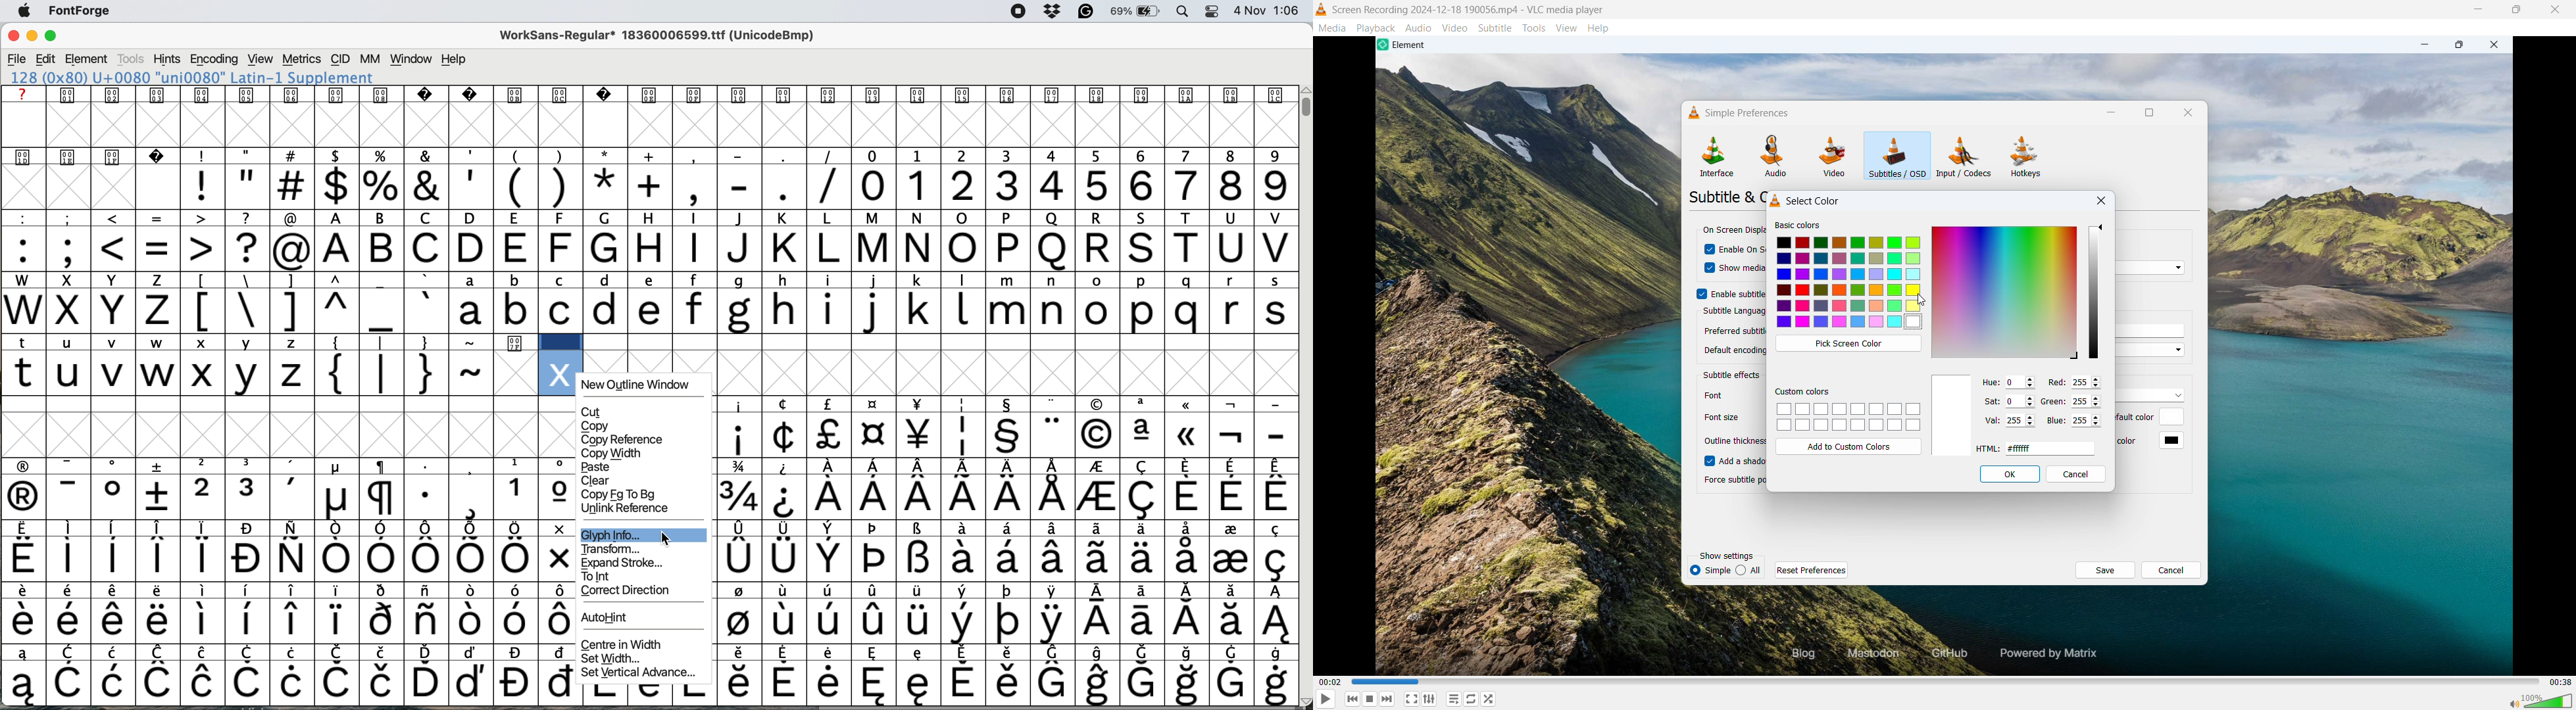 This screenshot has width=2576, height=728. Describe the element at coordinates (29, 11) in the screenshot. I see `system logo` at that location.